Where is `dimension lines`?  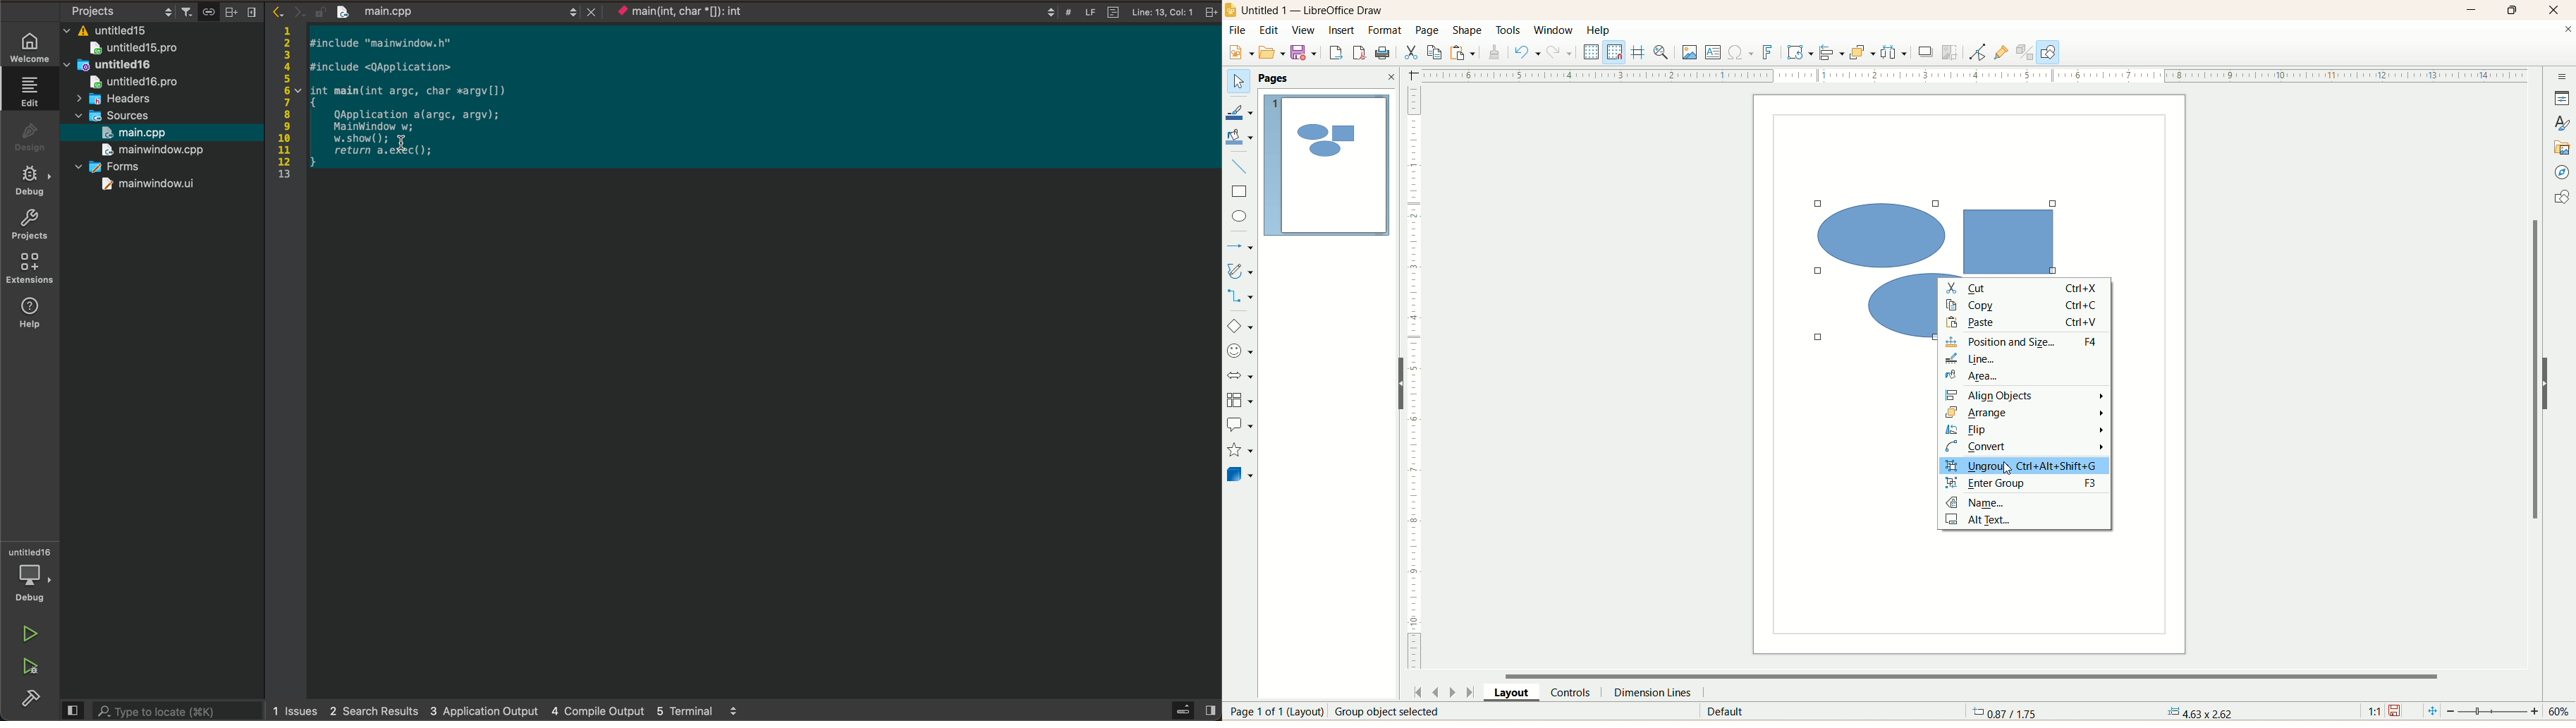
dimension lines is located at coordinates (1654, 693).